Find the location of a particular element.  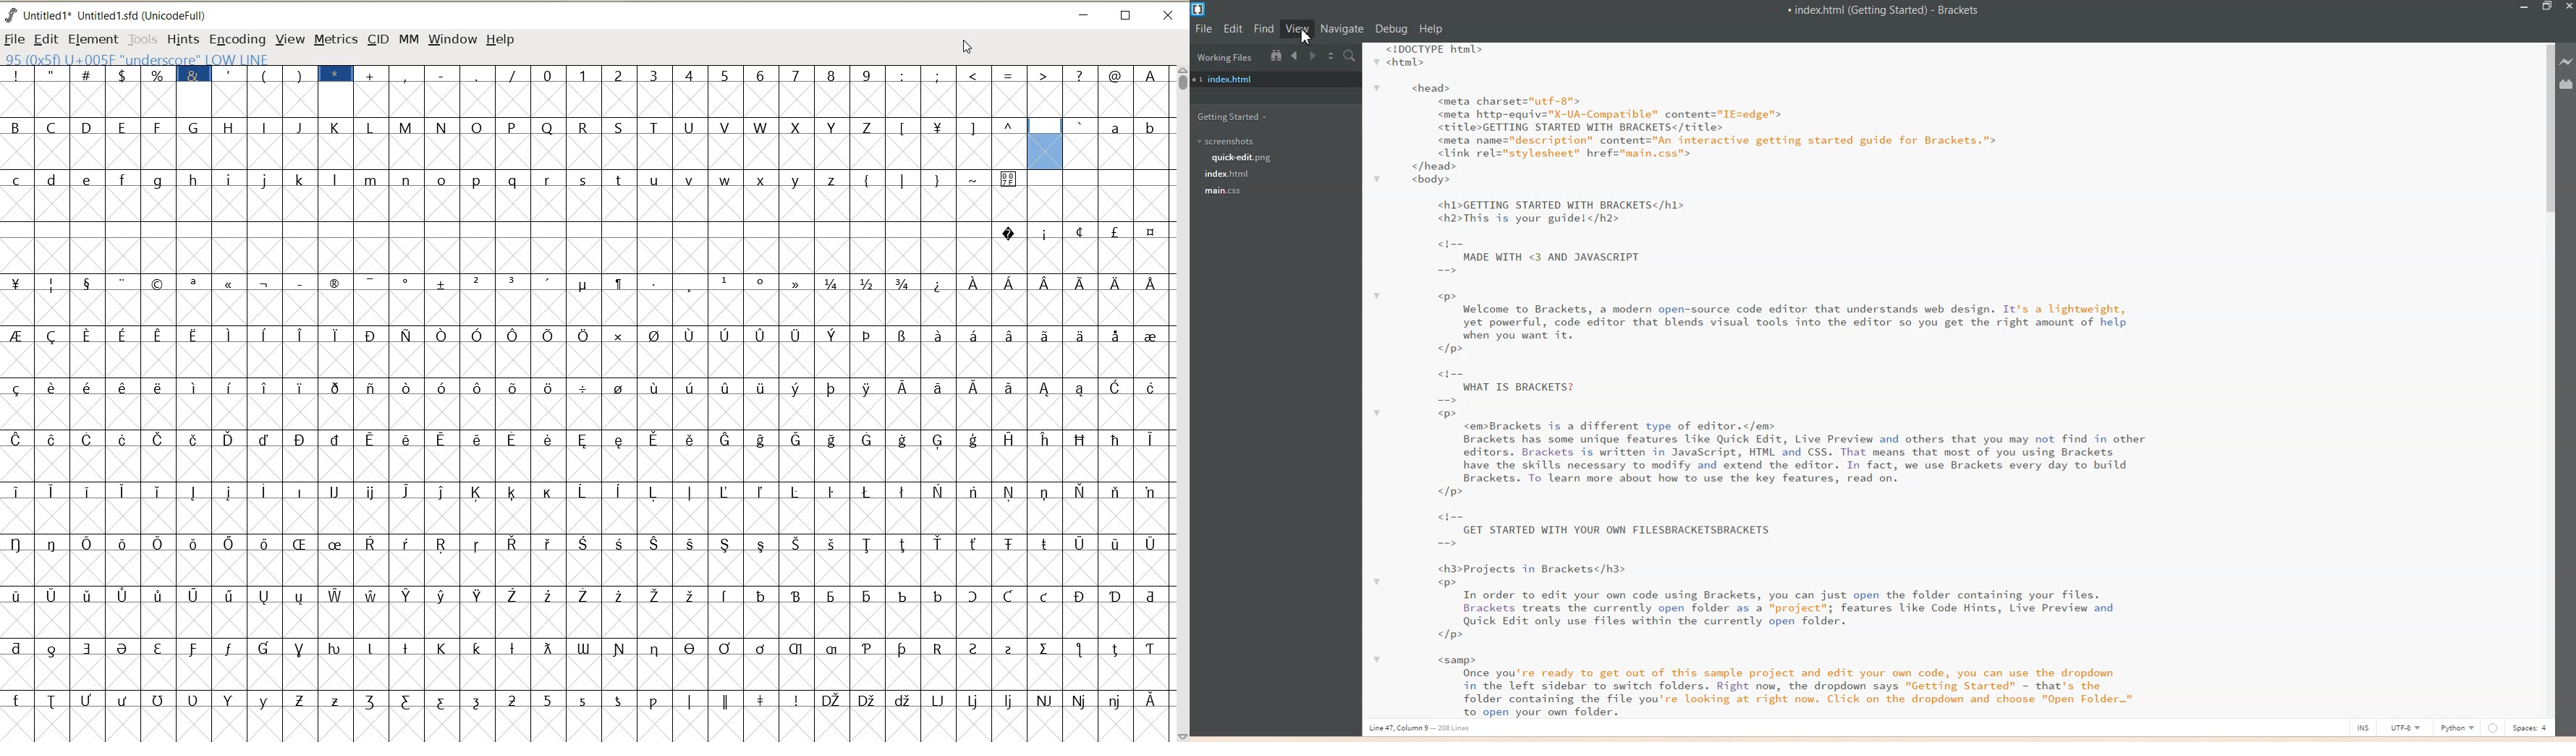

main.css is located at coordinates (1226, 191).